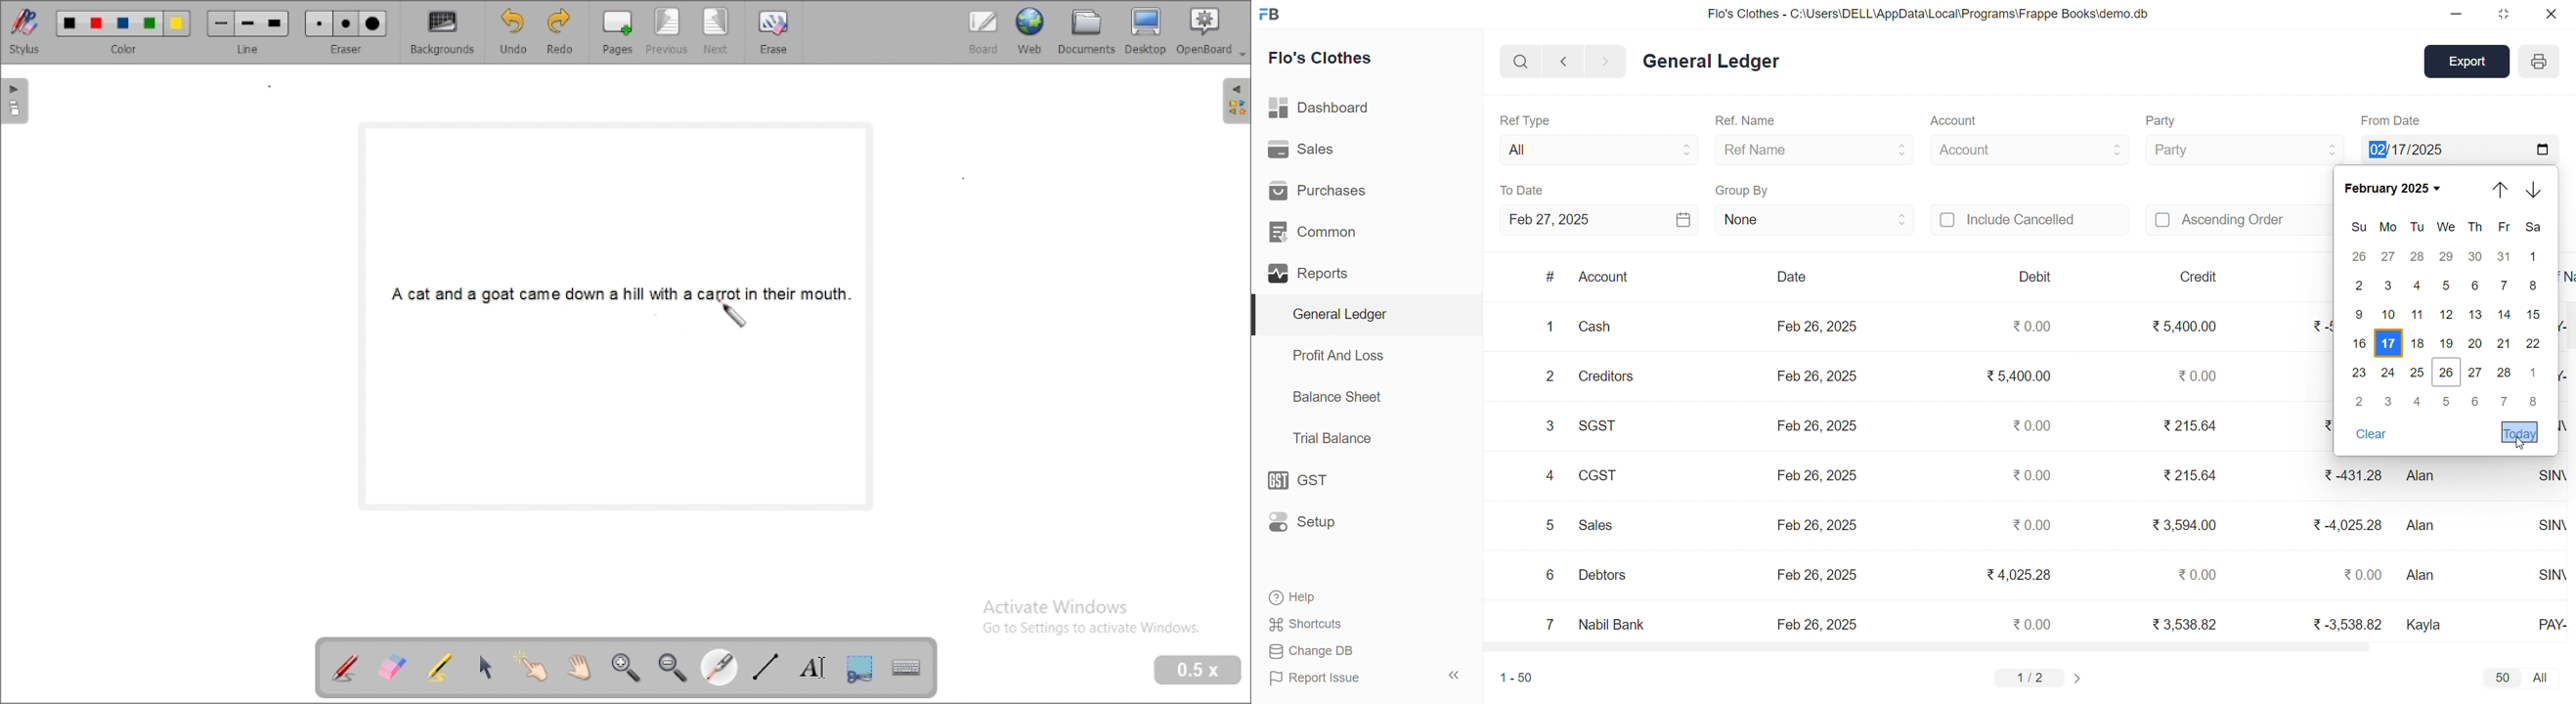 This screenshot has height=728, width=2576. I want to click on RESIZE, so click(2501, 14).